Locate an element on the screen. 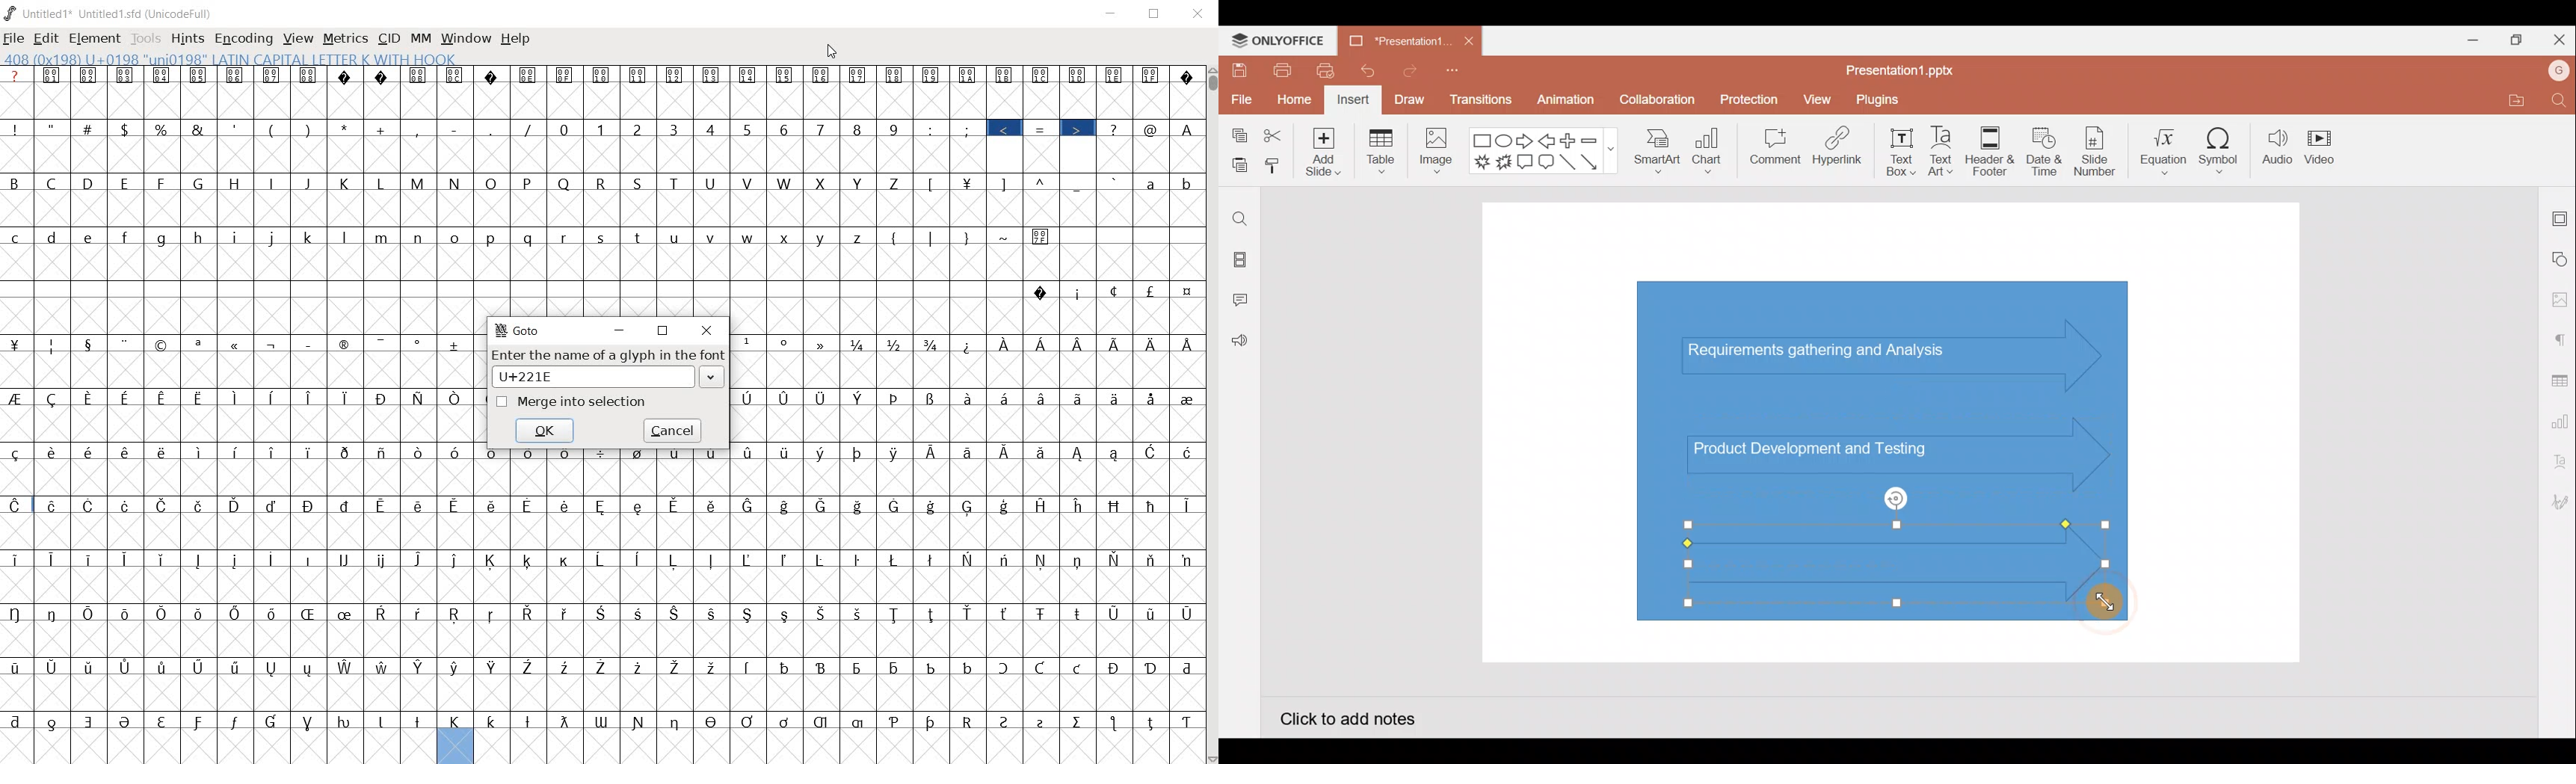  small letters a b is located at coordinates (1168, 182).